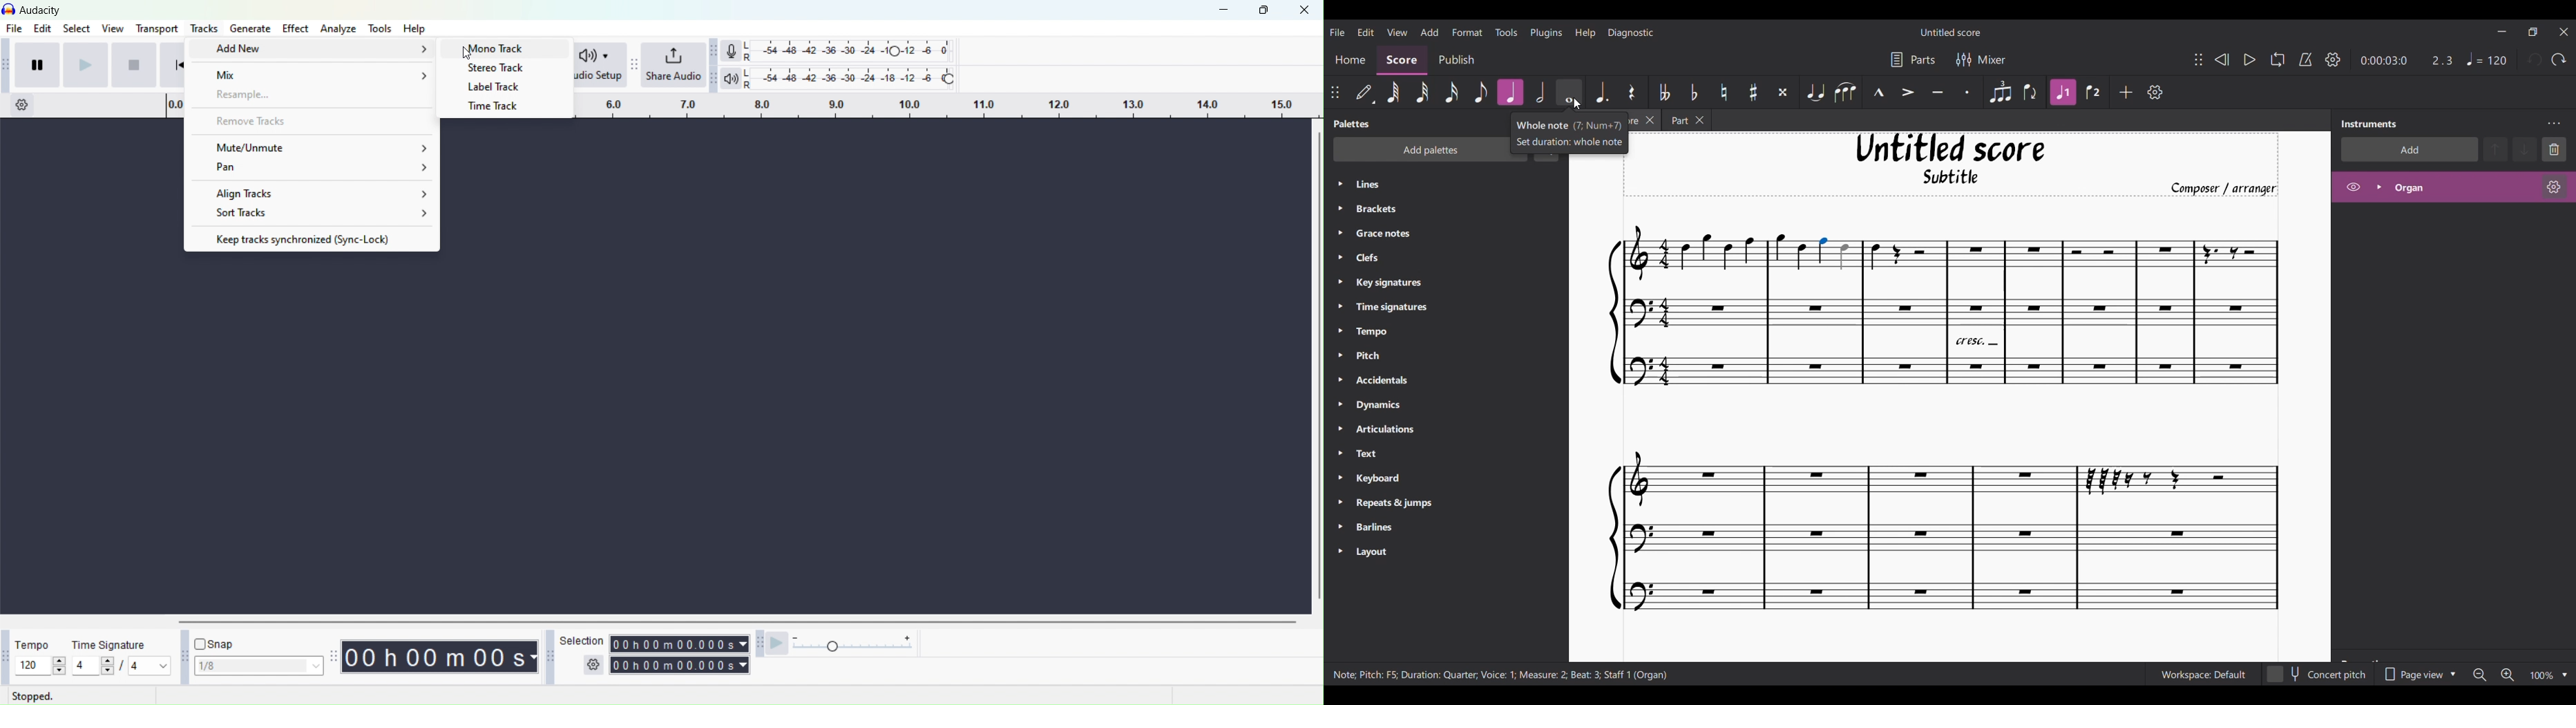  What do you see at coordinates (33, 646) in the screenshot?
I see `Tempo` at bounding box center [33, 646].